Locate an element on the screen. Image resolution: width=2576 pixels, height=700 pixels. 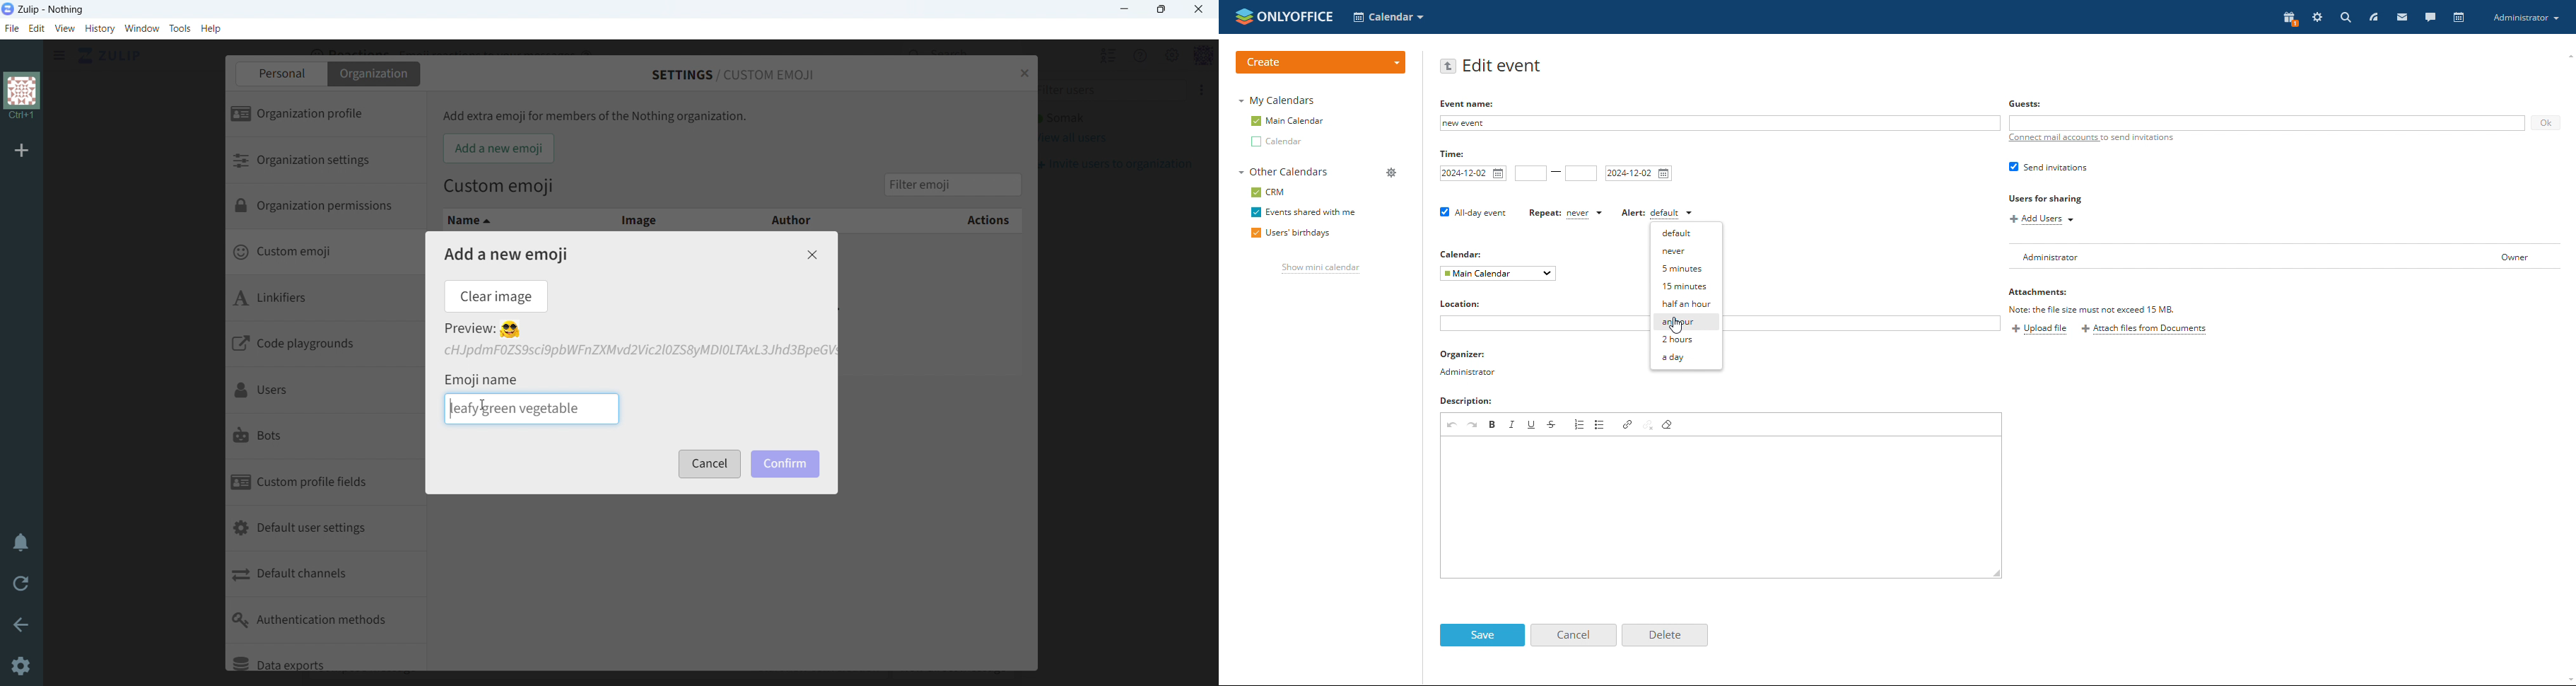
Custom emoji is located at coordinates (499, 187).